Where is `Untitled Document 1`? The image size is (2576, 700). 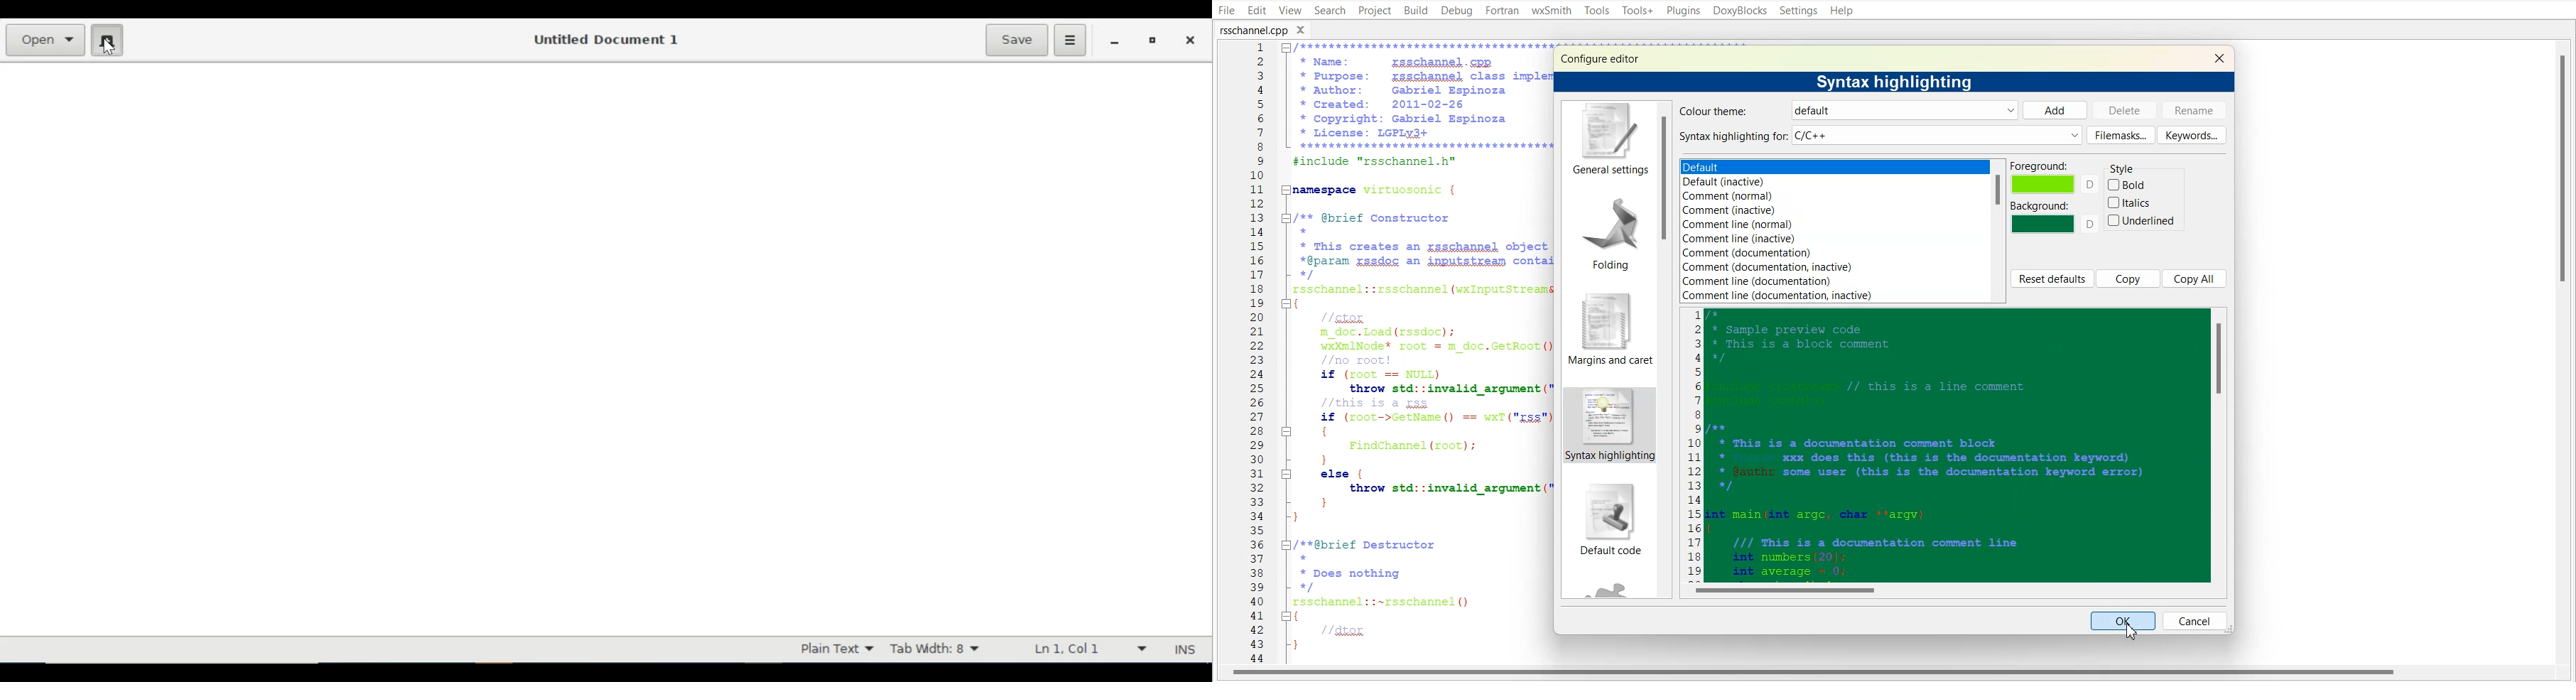 Untitled Document 1 is located at coordinates (609, 39).